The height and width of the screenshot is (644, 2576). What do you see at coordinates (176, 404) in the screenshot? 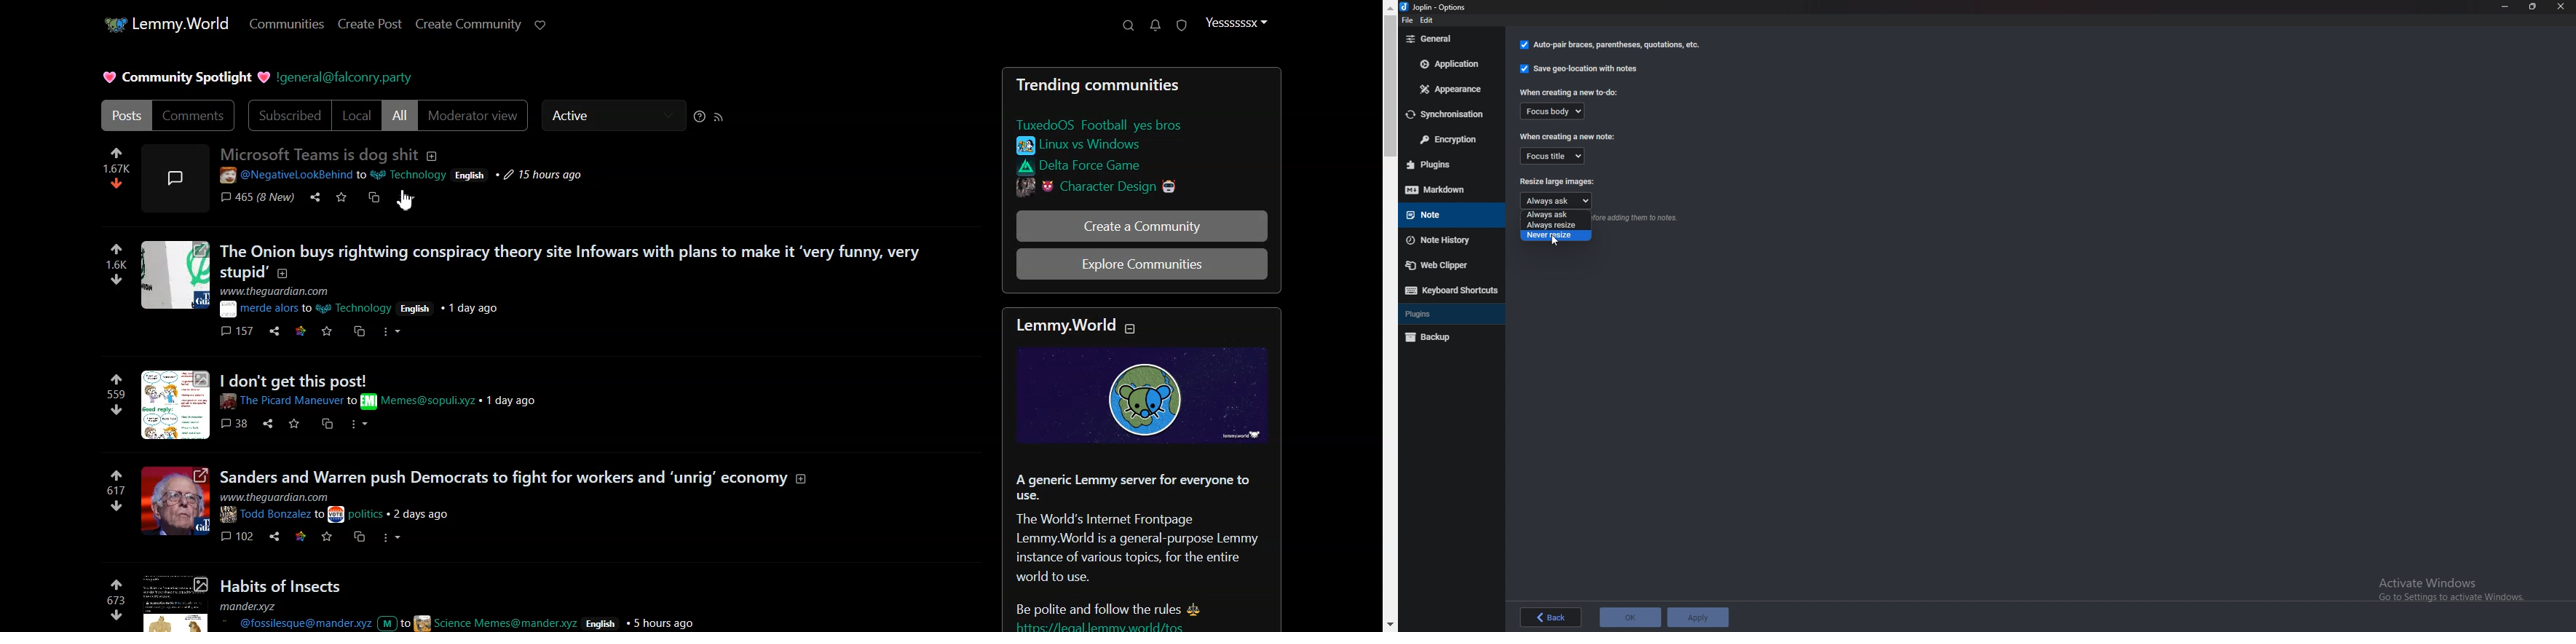
I see `image` at bounding box center [176, 404].